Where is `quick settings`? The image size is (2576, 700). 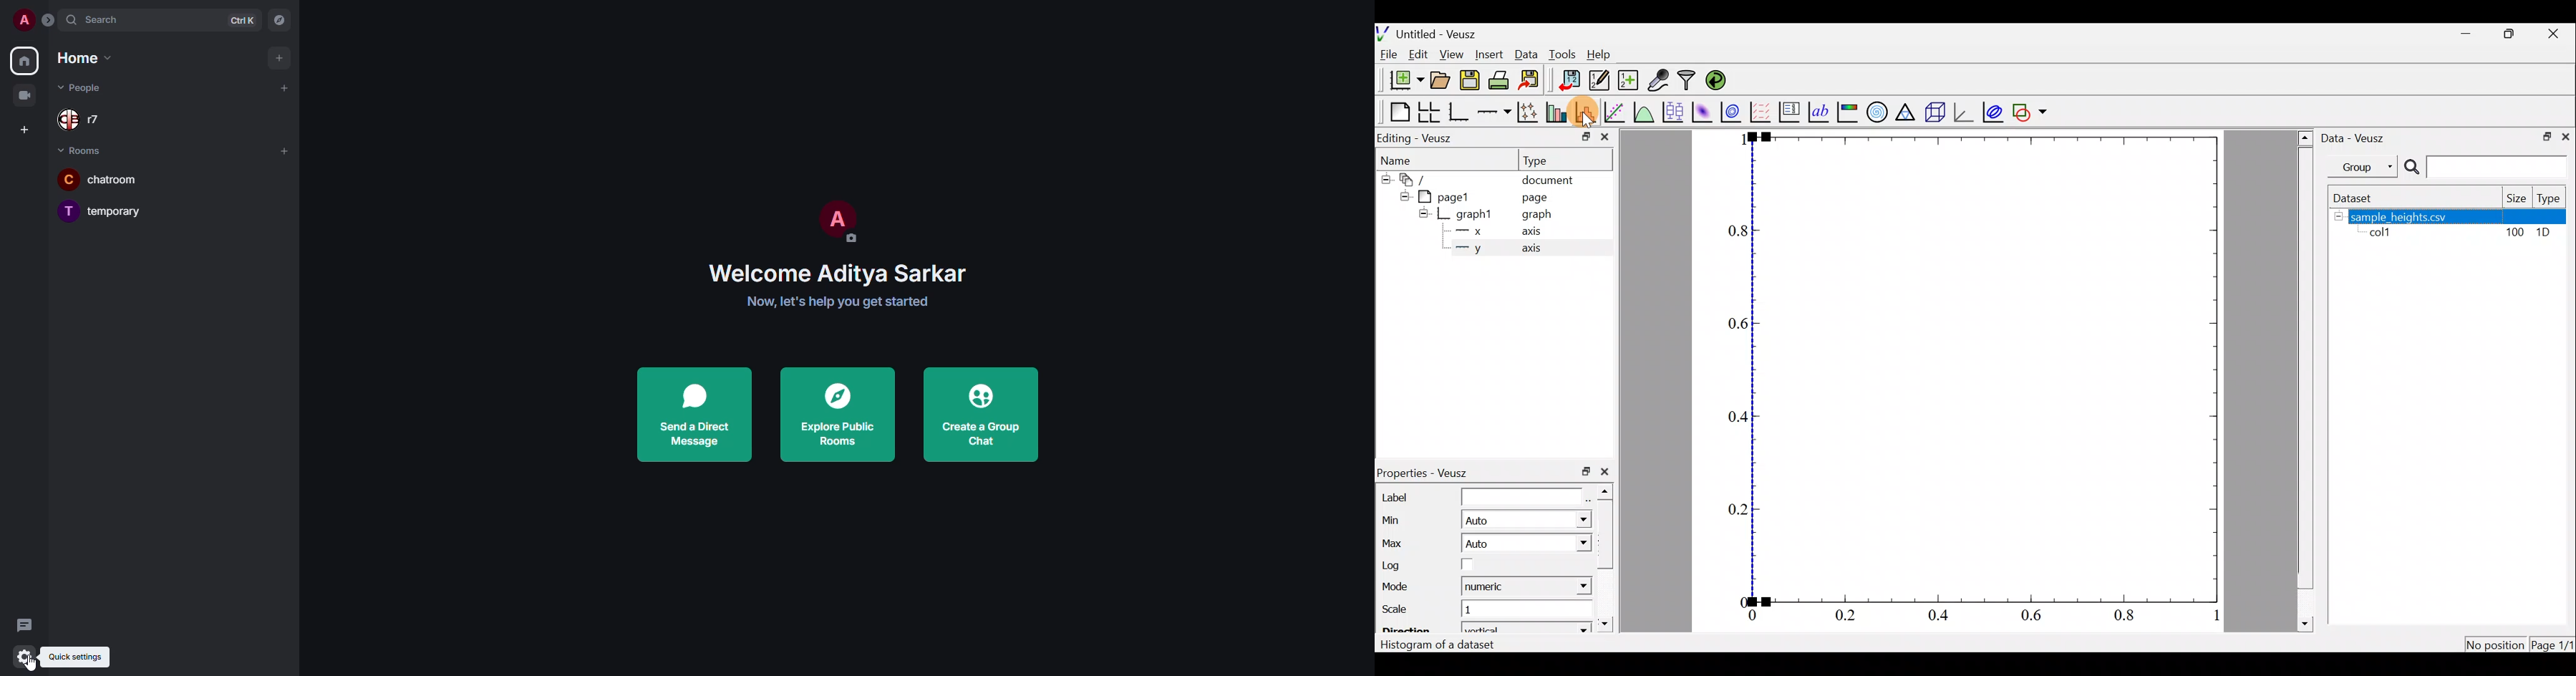 quick settings is located at coordinates (23, 657).